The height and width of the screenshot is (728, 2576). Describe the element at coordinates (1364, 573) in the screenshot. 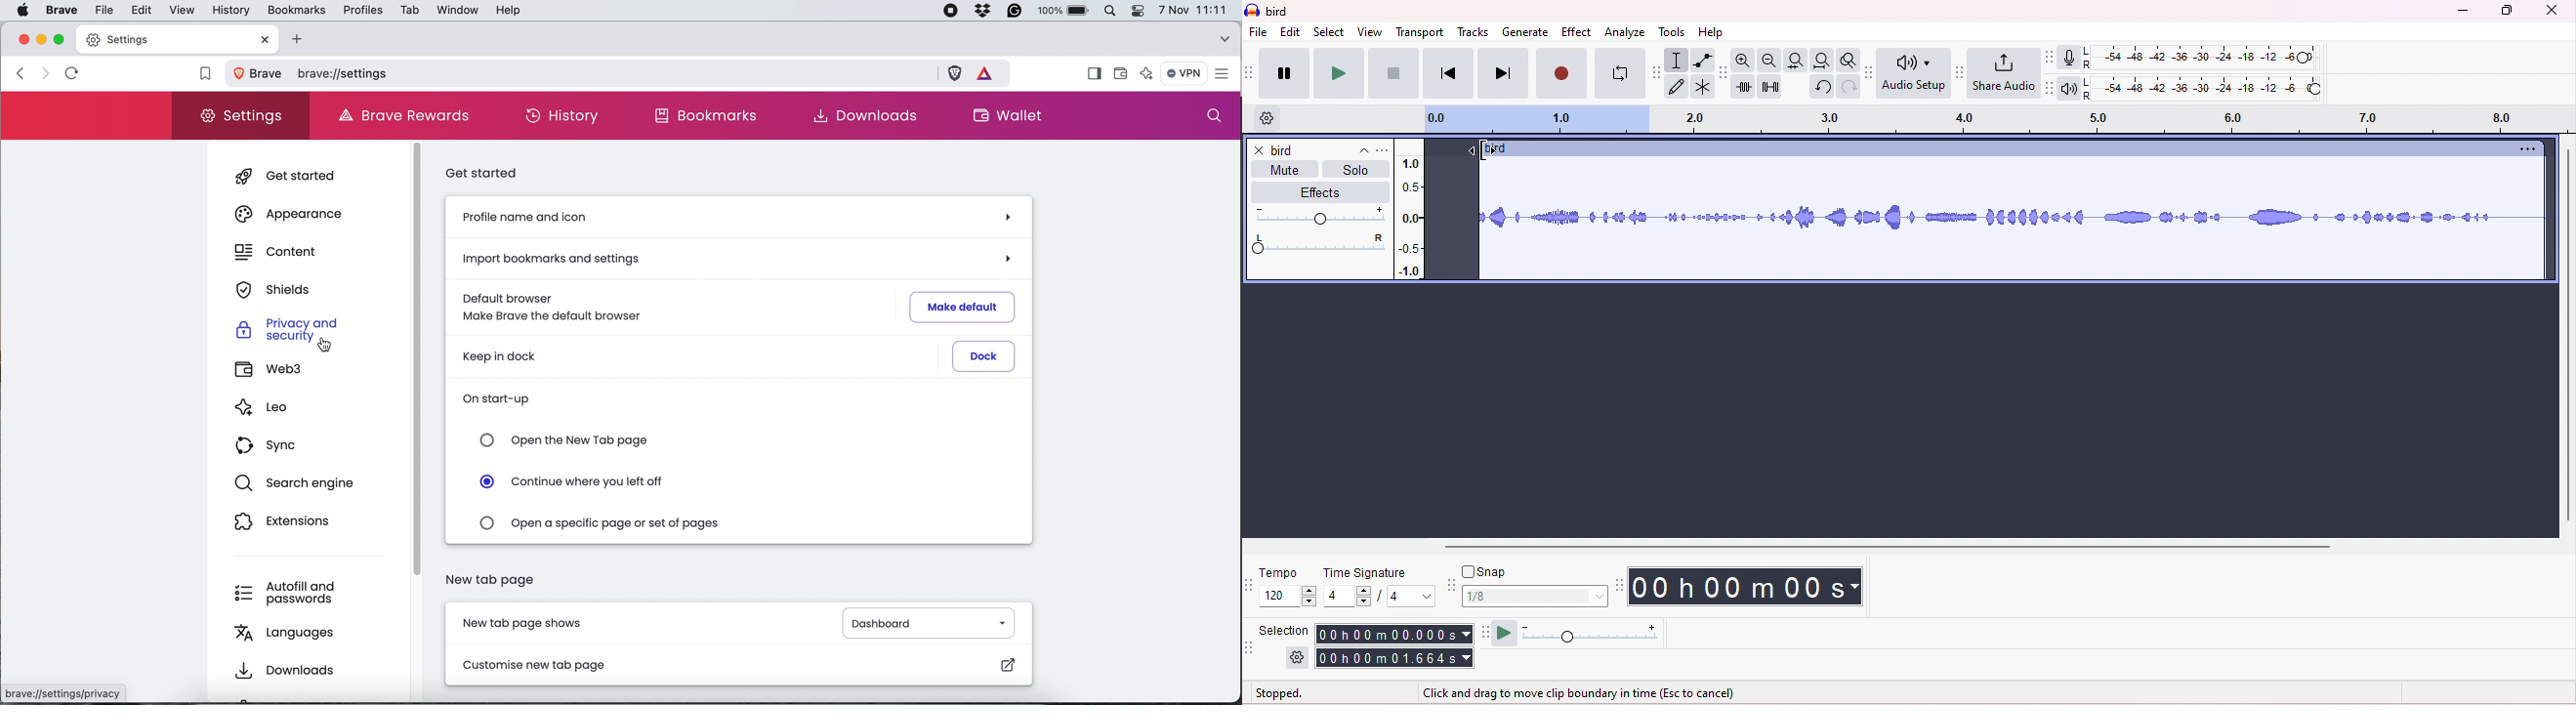

I see `time signature` at that location.